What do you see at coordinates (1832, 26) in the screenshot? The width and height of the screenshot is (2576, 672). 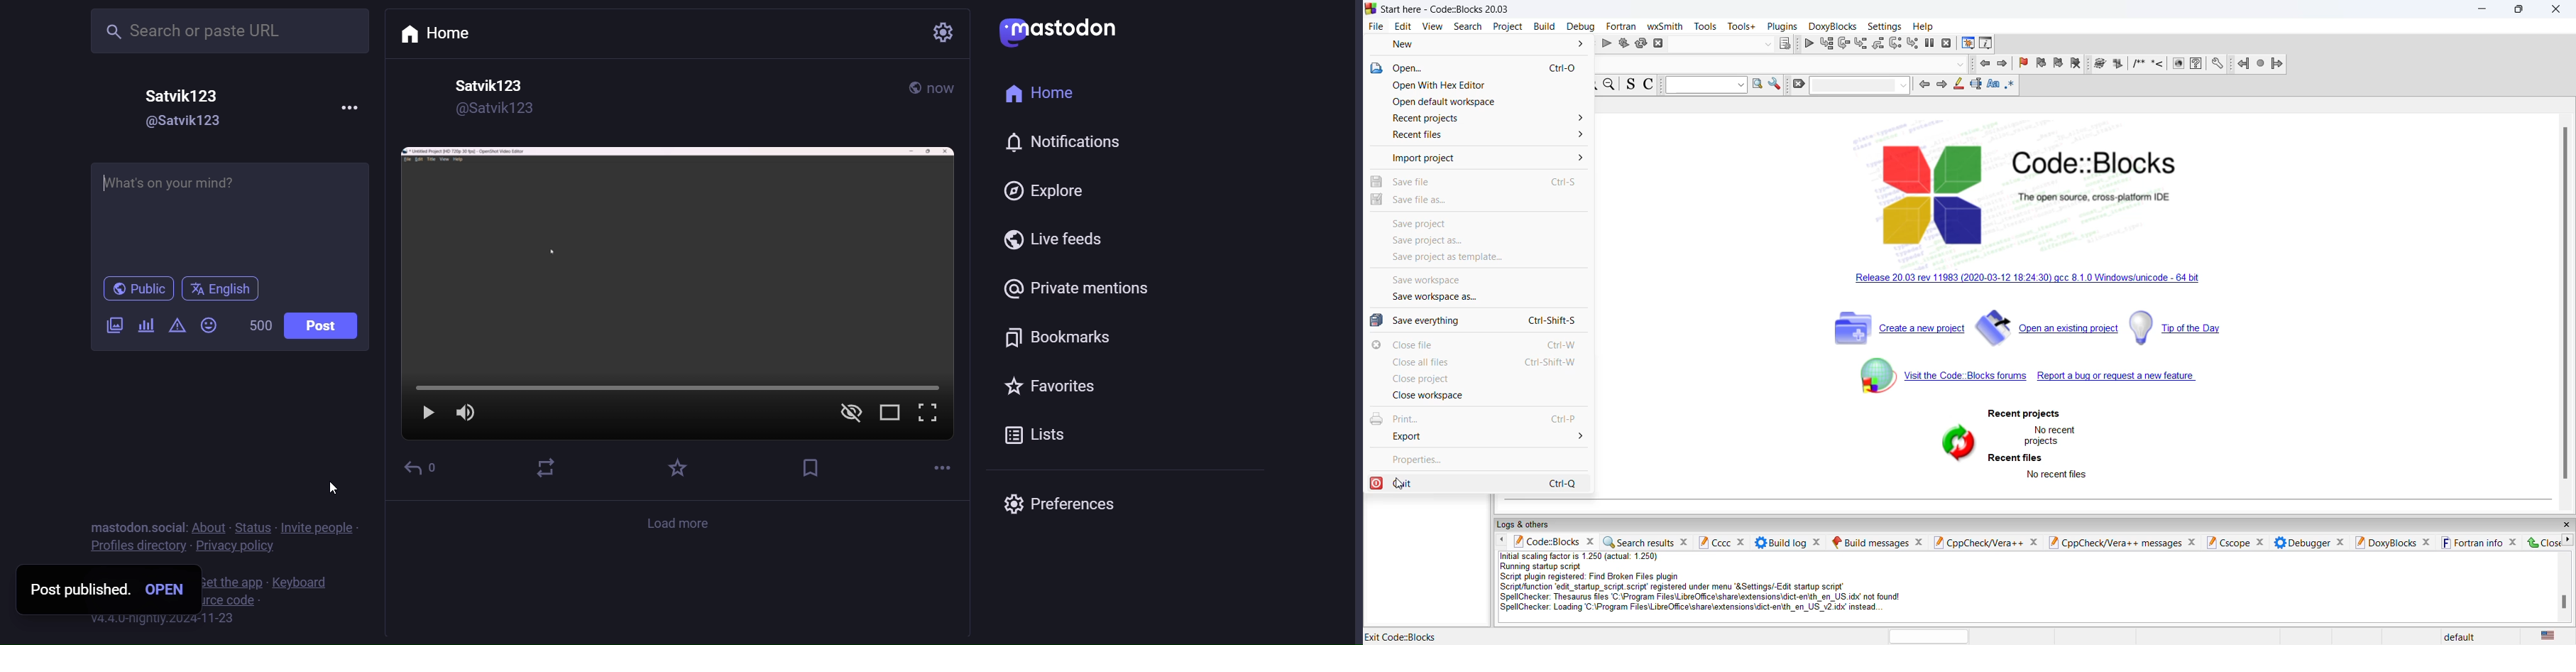 I see `Doxyblocks` at bounding box center [1832, 26].